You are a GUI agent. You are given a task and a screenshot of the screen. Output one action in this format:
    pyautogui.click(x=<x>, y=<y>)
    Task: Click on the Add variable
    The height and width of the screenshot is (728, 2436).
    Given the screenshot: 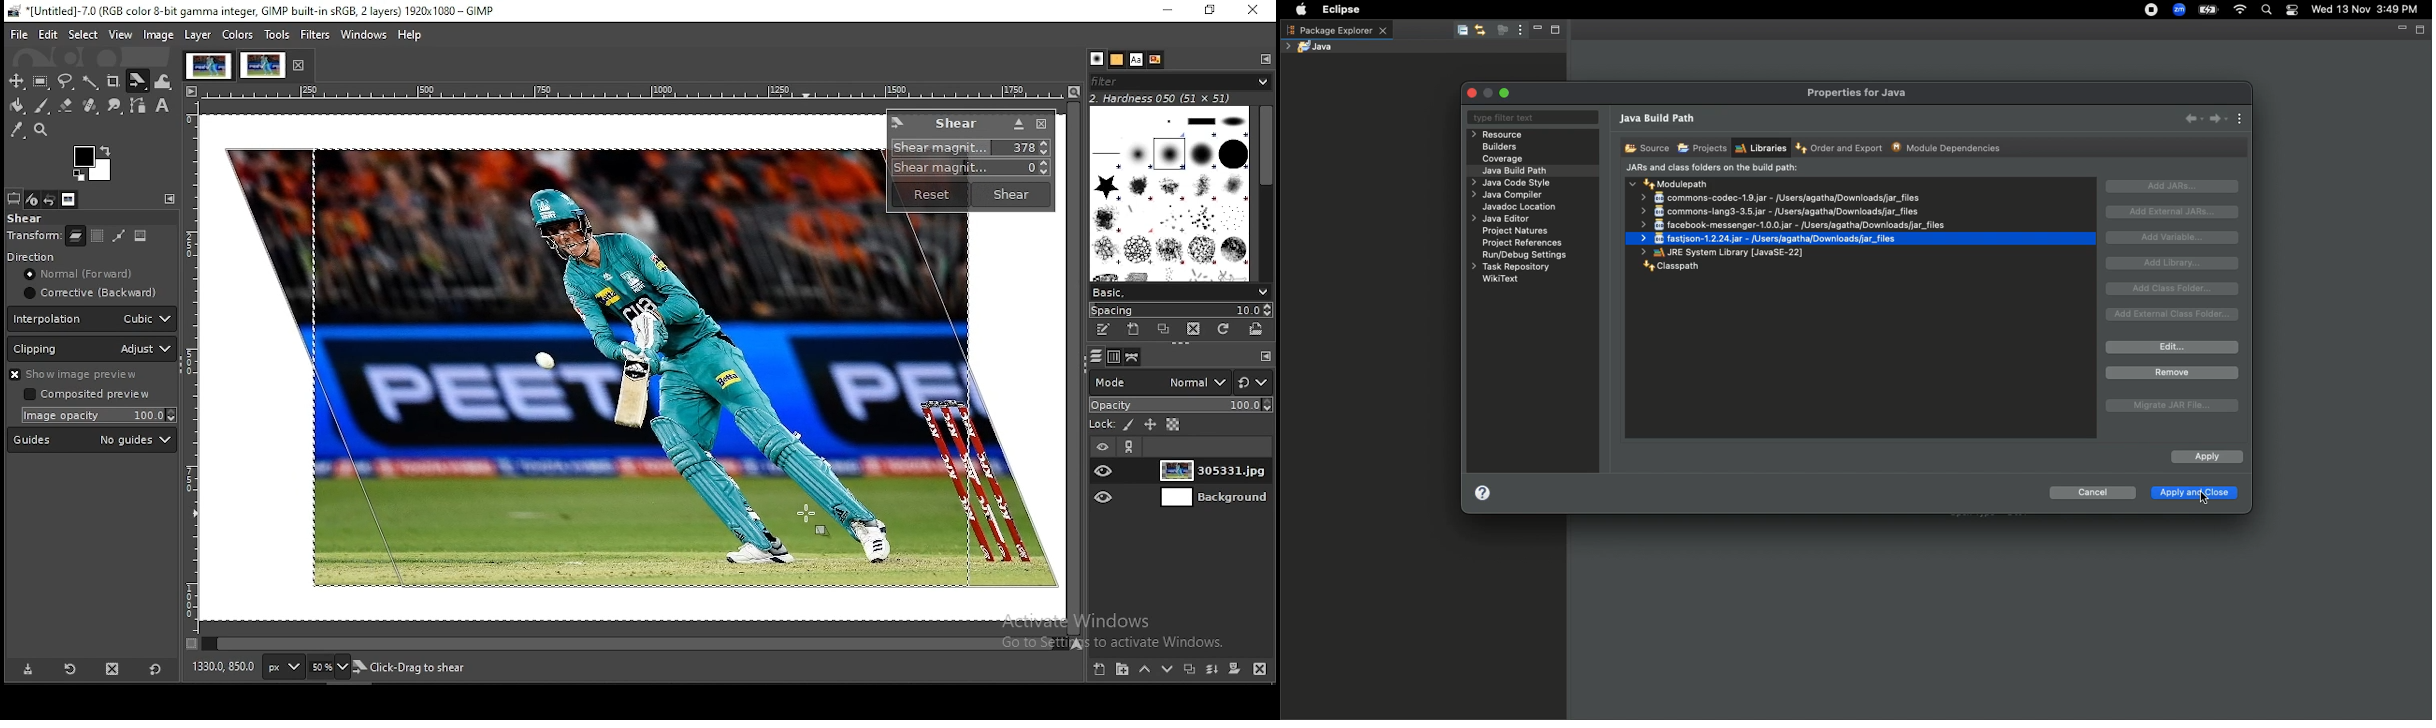 What is the action you would take?
    pyautogui.click(x=2176, y=238)
    